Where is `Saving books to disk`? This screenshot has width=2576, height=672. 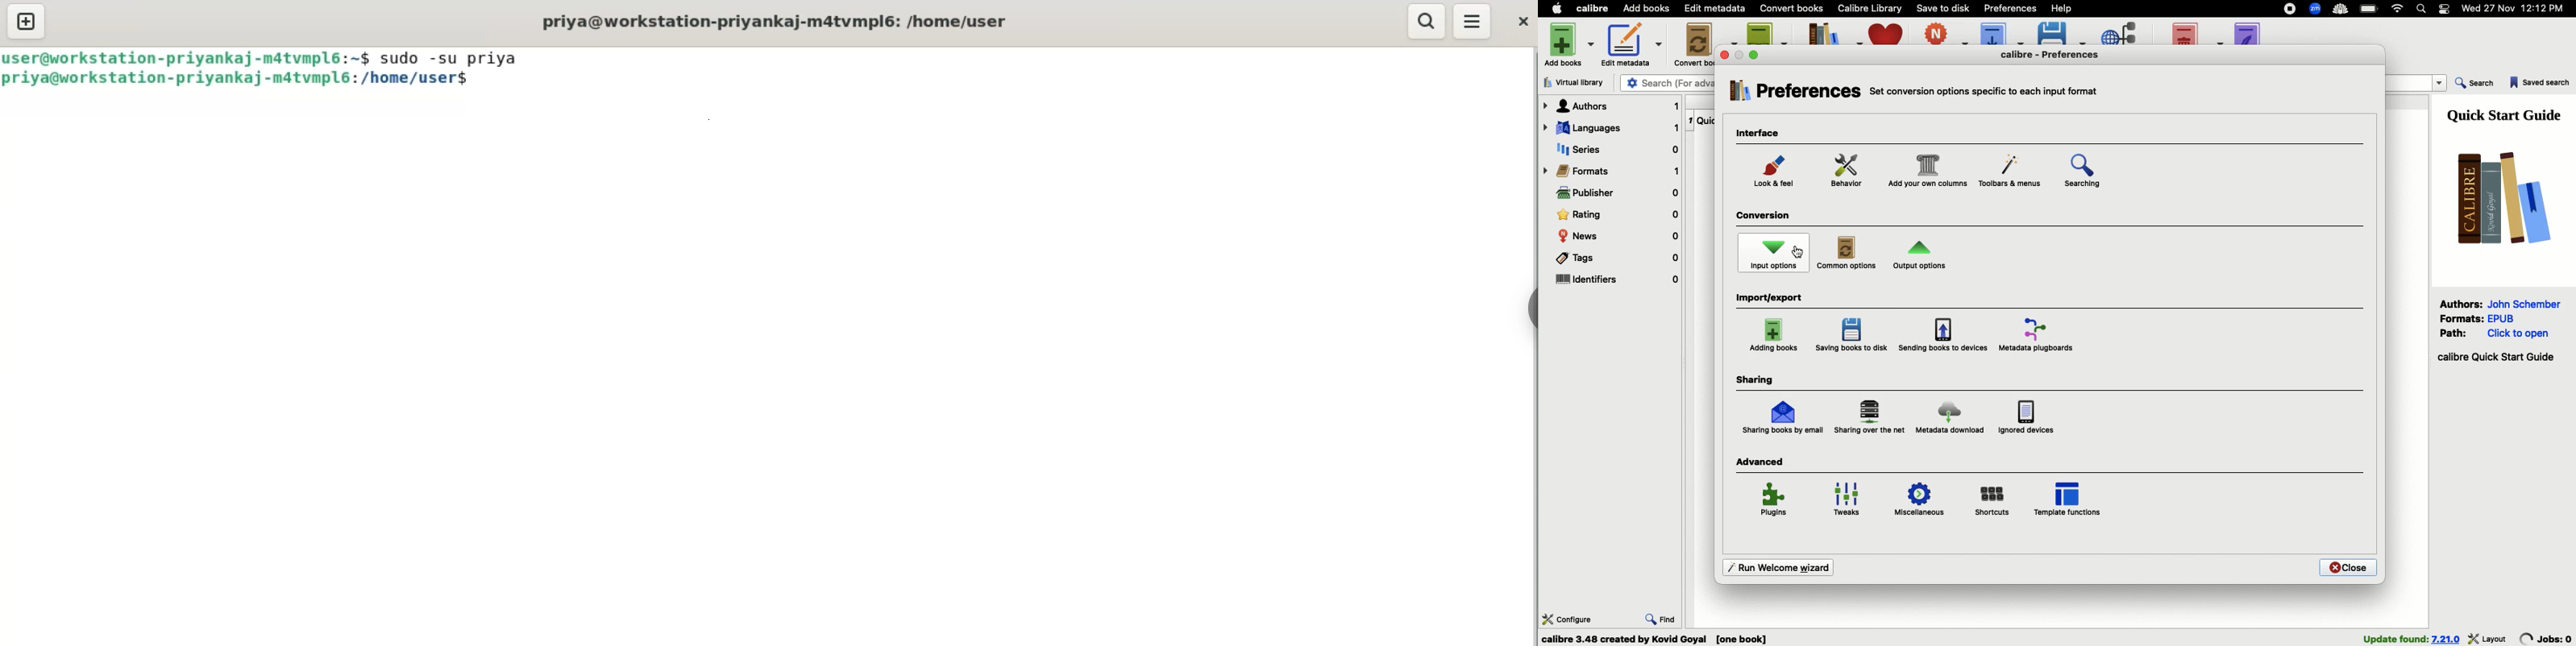
Saving books to disk is located at coordinates (1854, 335).